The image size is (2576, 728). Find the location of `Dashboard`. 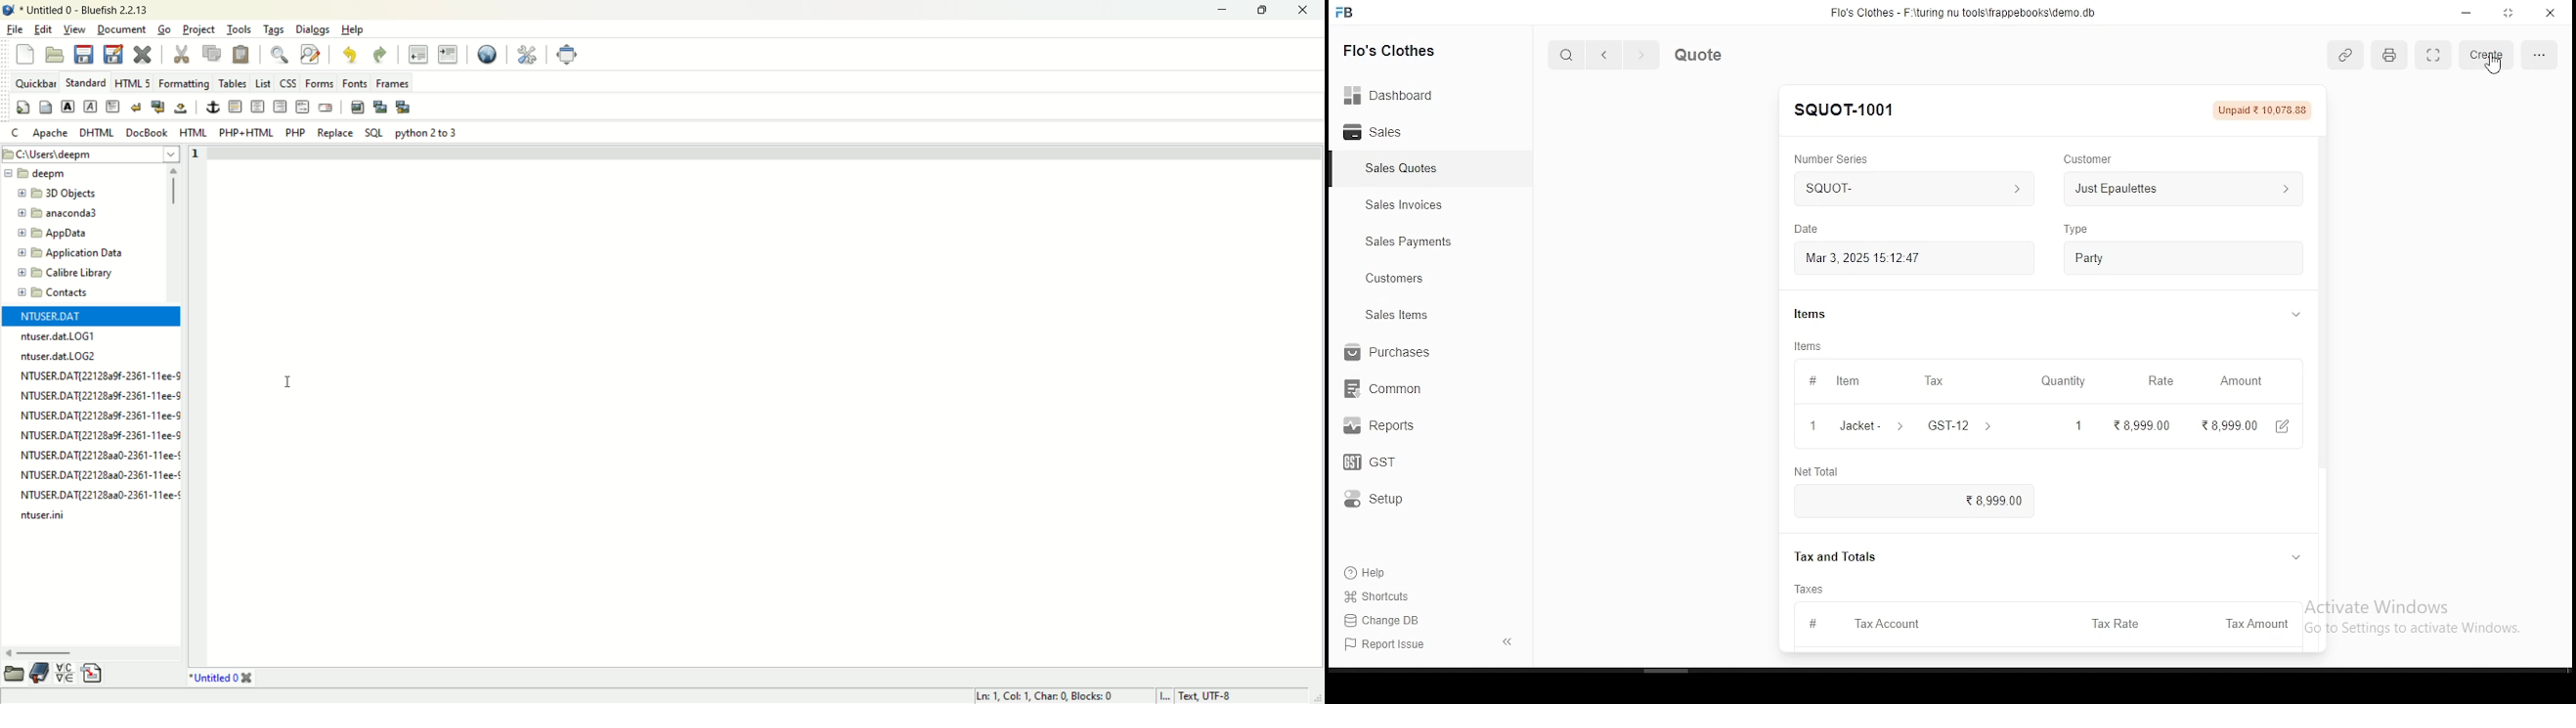

Dashboard is located at coordinates (1398, 96).